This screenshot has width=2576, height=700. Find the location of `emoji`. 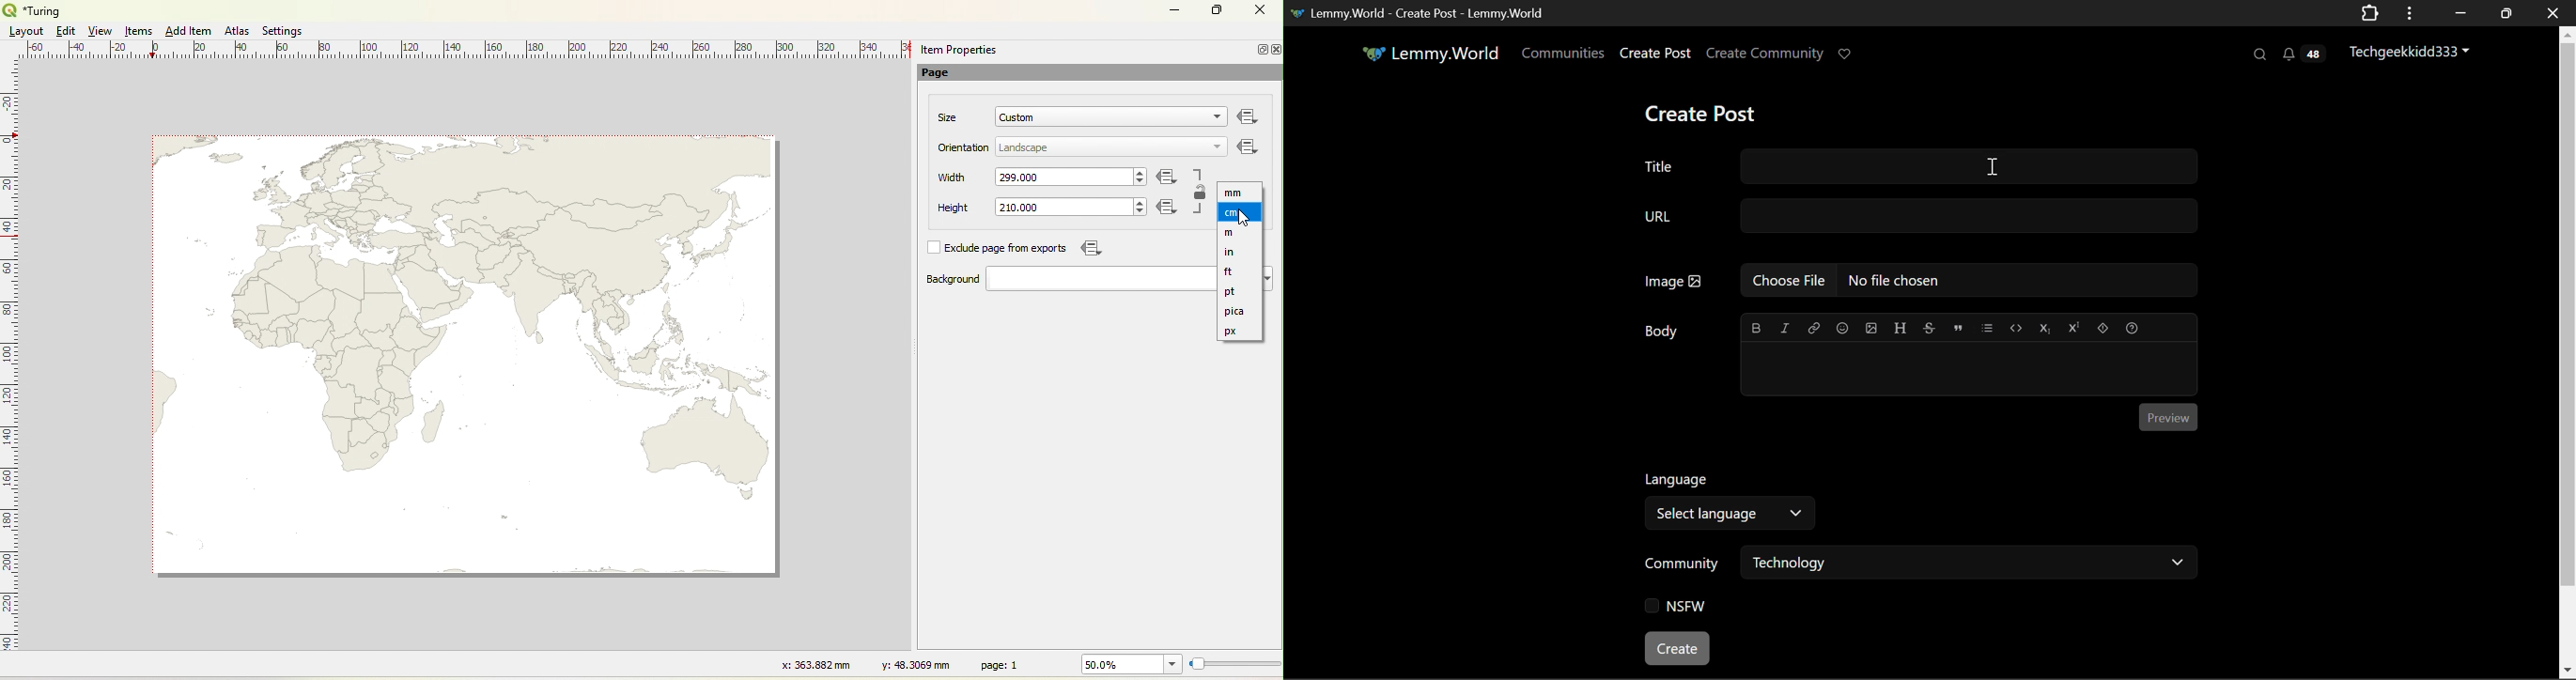

emoji is located at coordinates (1840, 327).